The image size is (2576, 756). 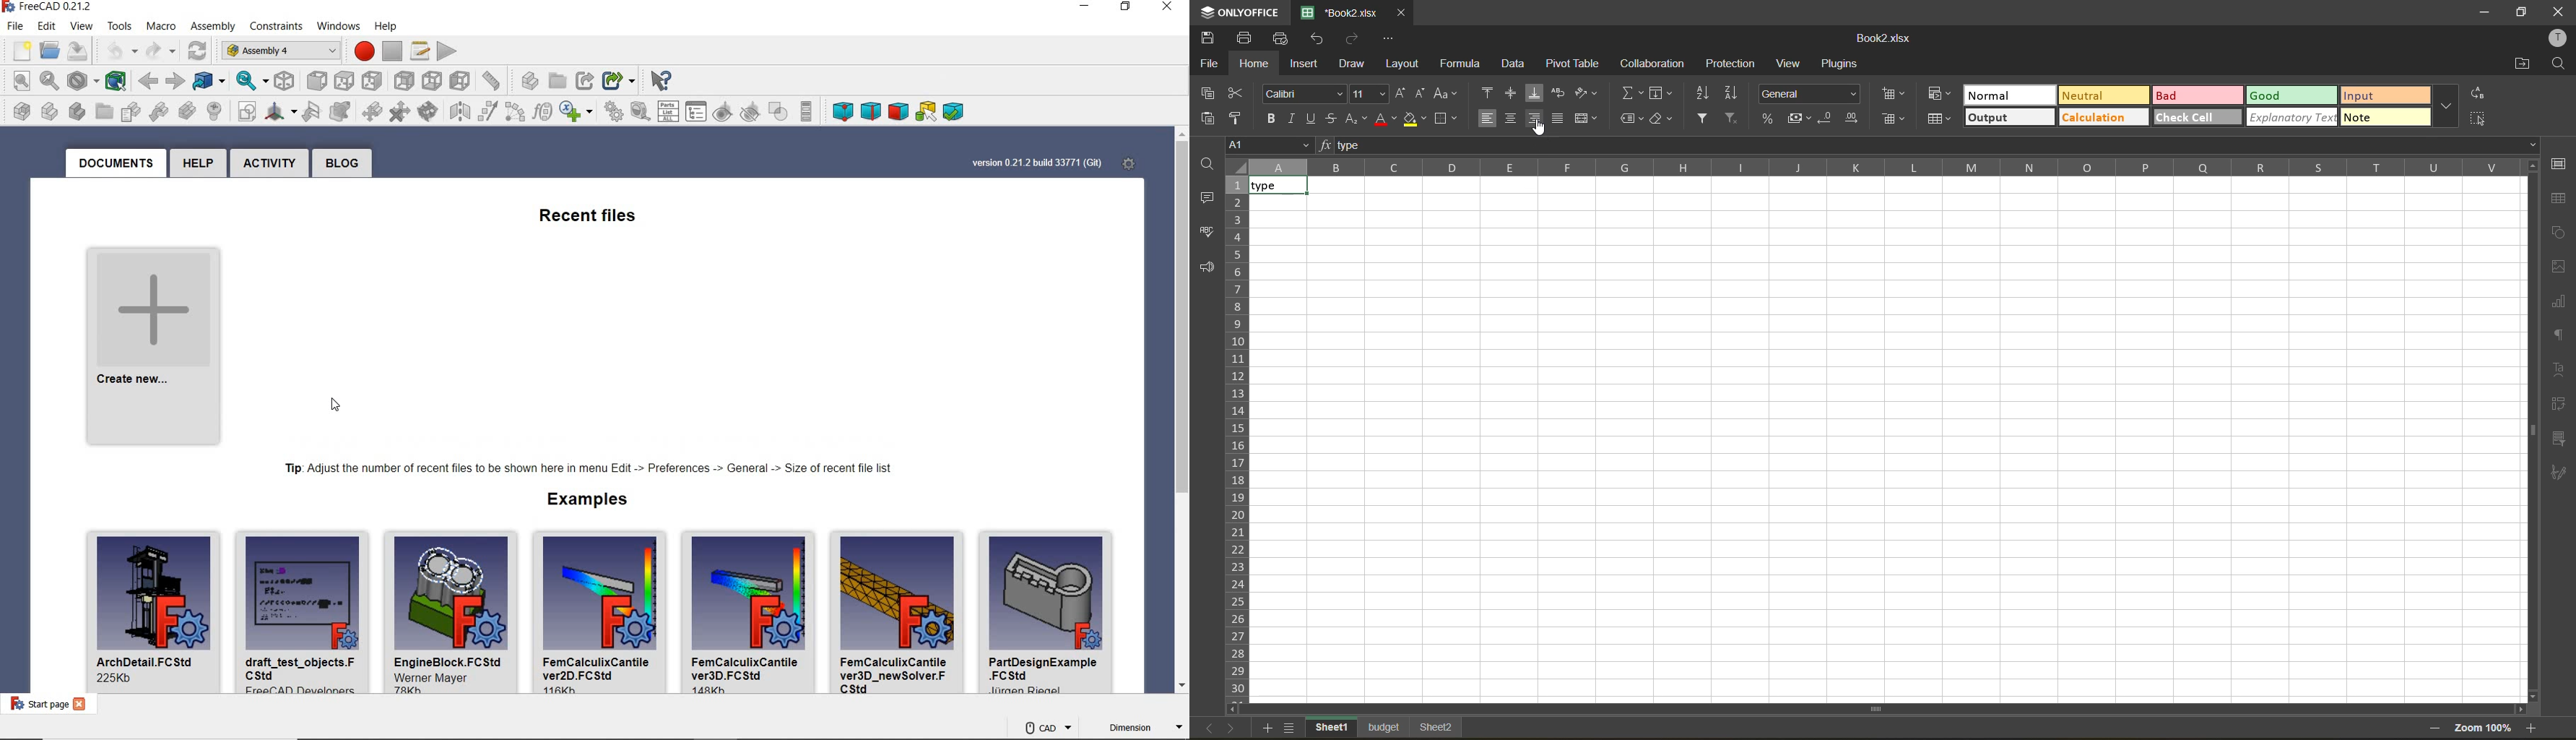 I want to click on normal, so click(x=2008, y=93).